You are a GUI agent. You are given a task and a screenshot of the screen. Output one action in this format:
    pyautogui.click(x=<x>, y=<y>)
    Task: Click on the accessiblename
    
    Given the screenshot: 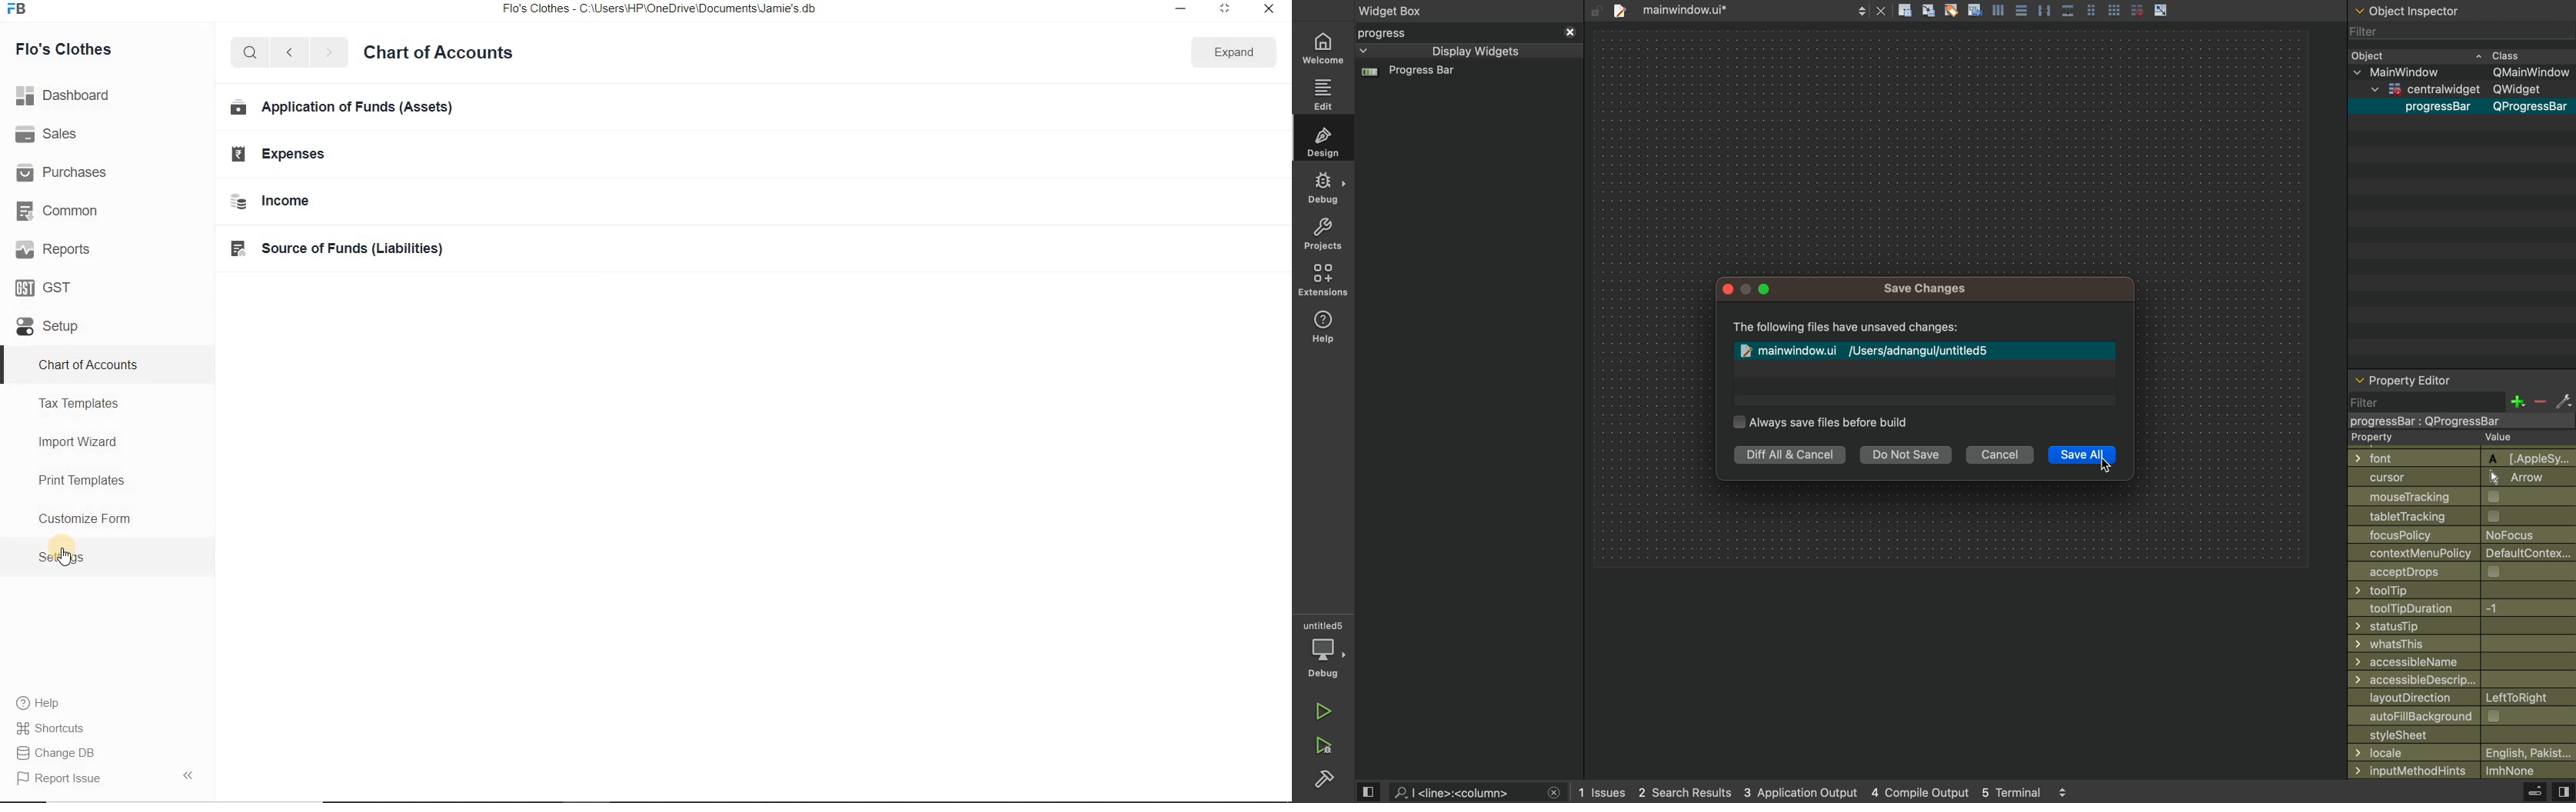 What is the action you would take?
    pyautogui.click(x=2458, y=662)
    